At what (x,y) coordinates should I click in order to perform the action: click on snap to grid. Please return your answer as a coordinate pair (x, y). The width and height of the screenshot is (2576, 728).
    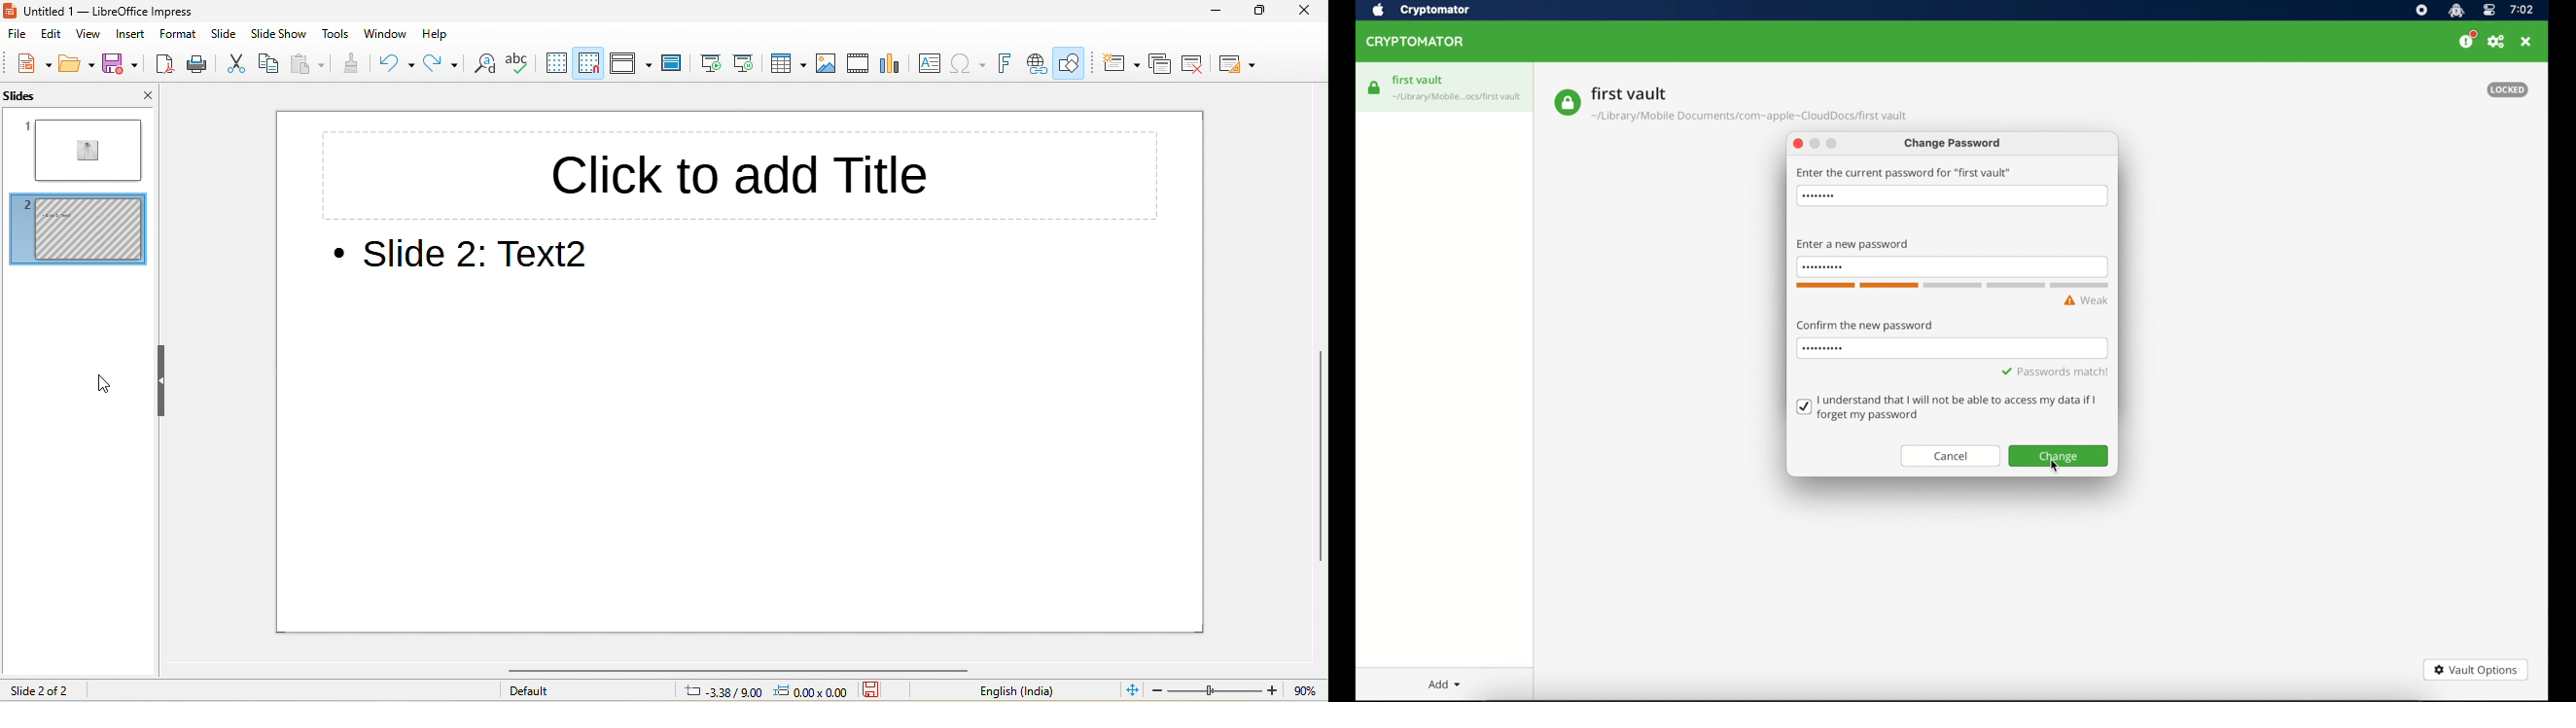
    Looking at the image, I should click on (593, 61).